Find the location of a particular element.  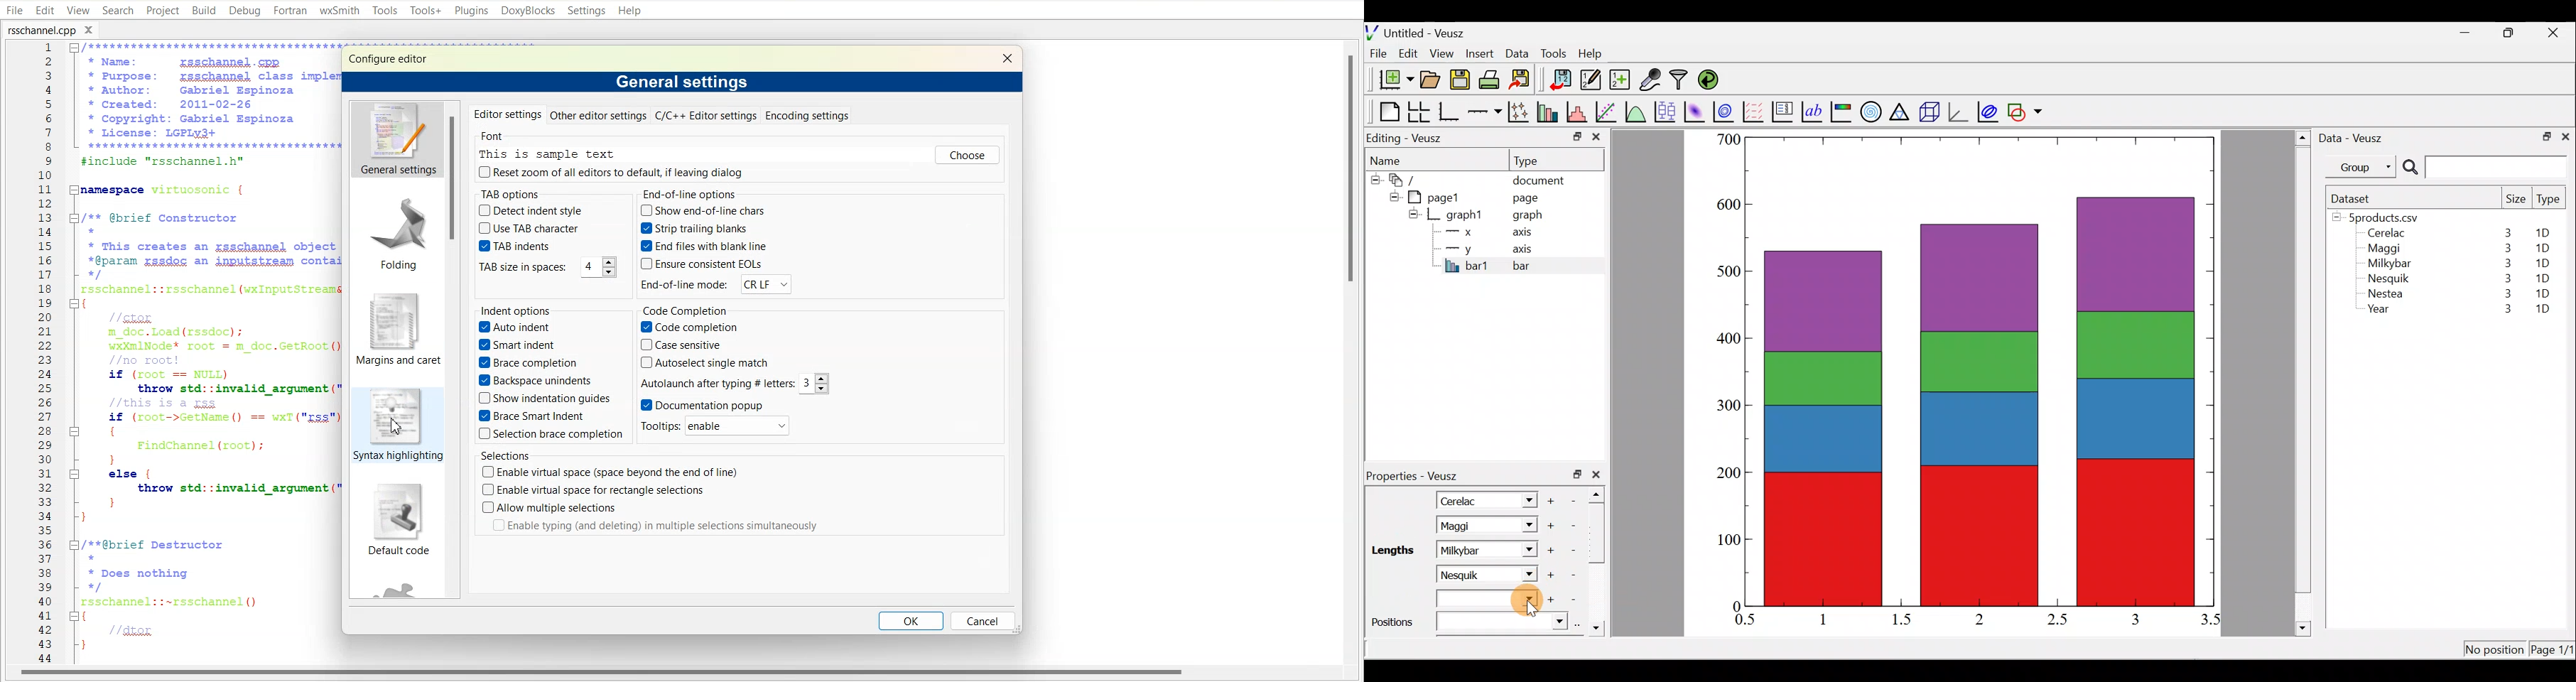

Backspace unindents is located at coordinates (539, 379).